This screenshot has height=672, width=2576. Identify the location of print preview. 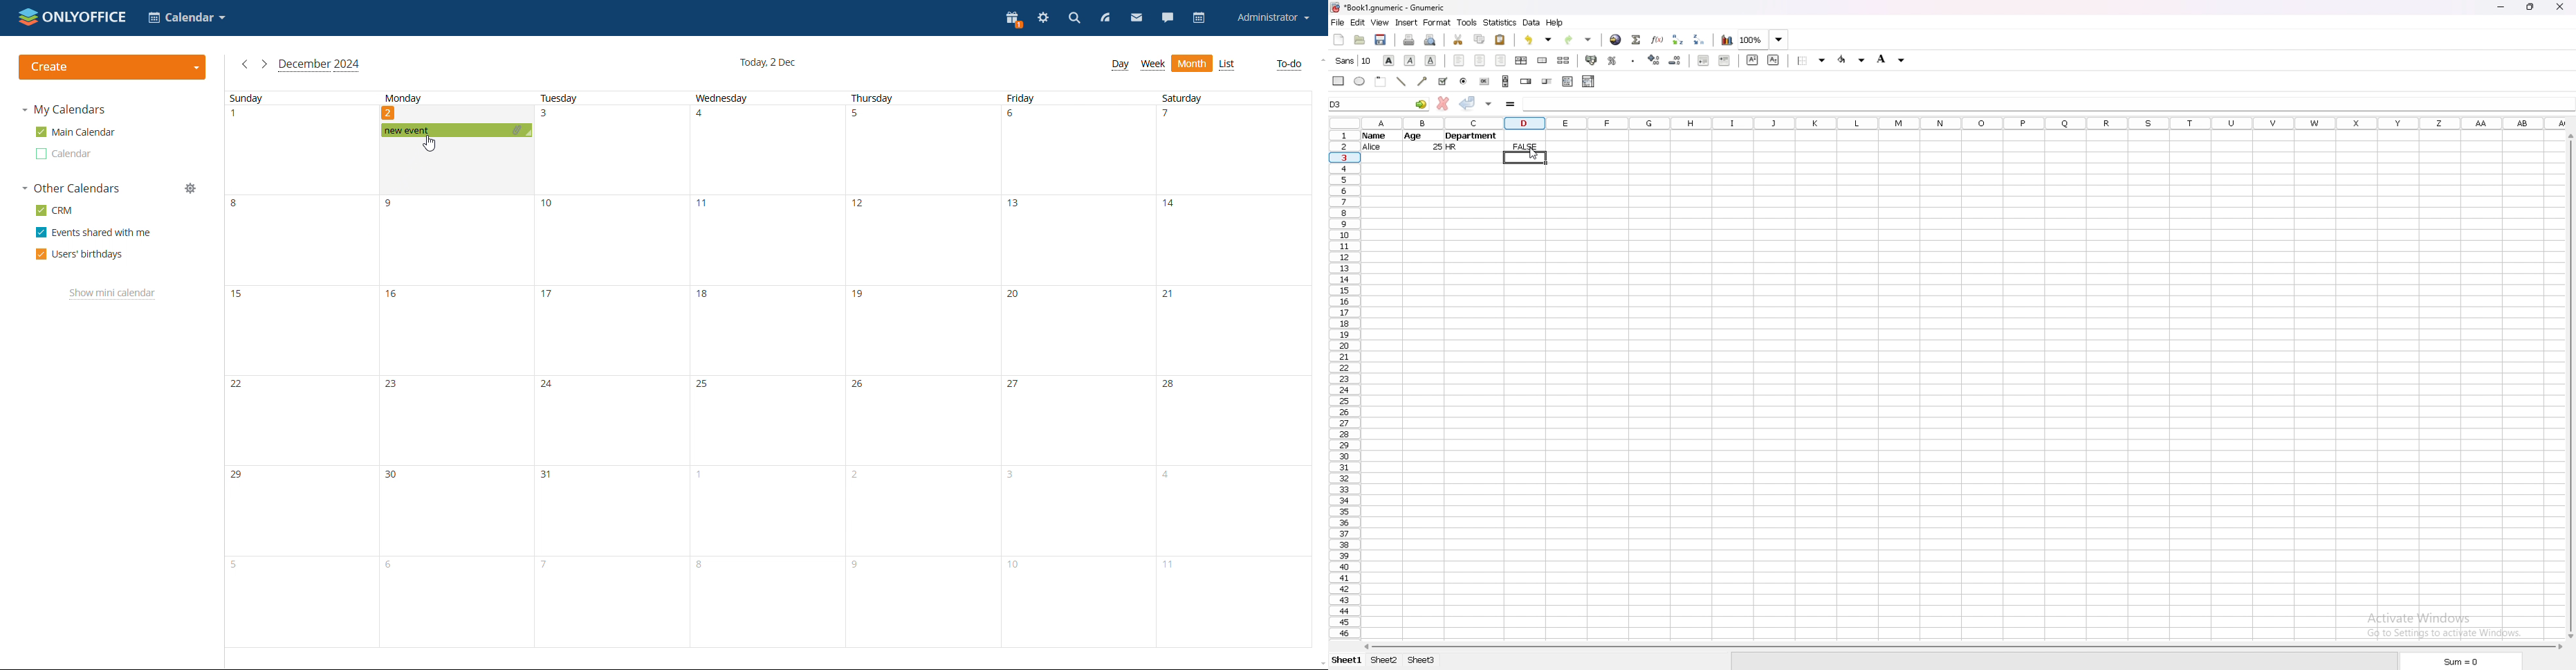
(1431, 40).